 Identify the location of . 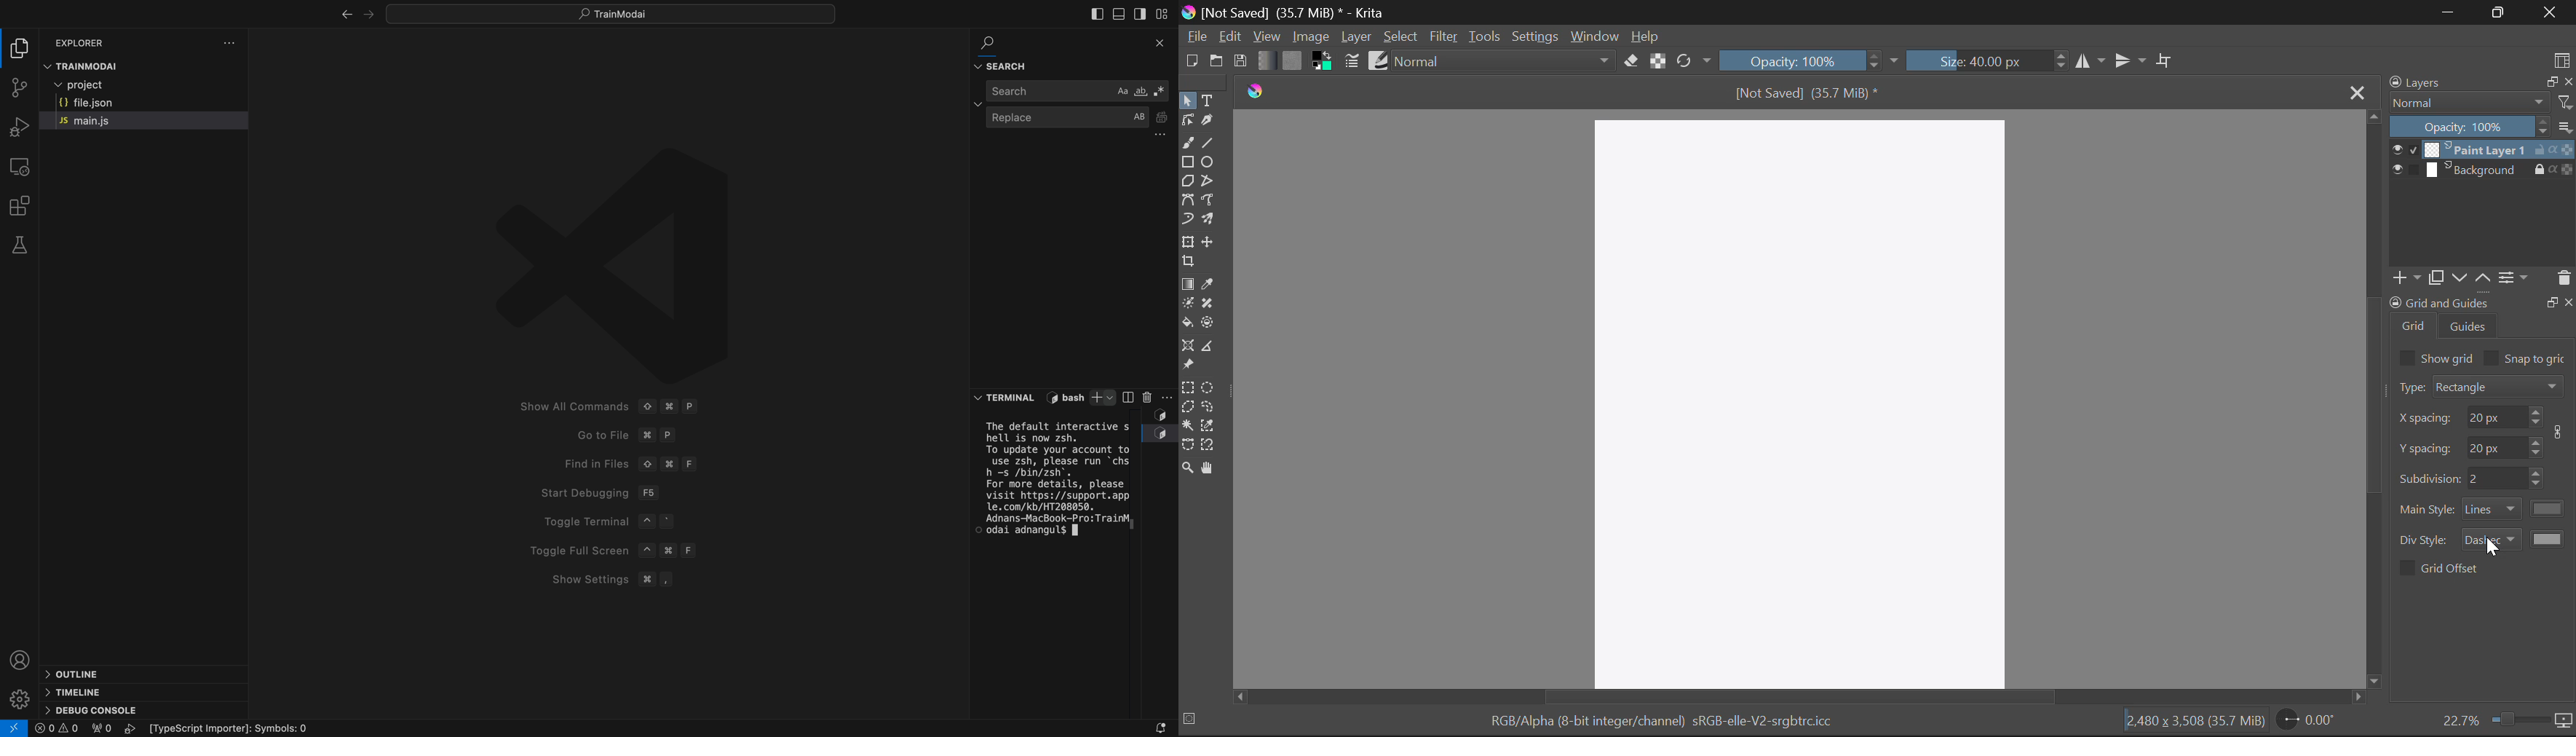
(2569, 301).